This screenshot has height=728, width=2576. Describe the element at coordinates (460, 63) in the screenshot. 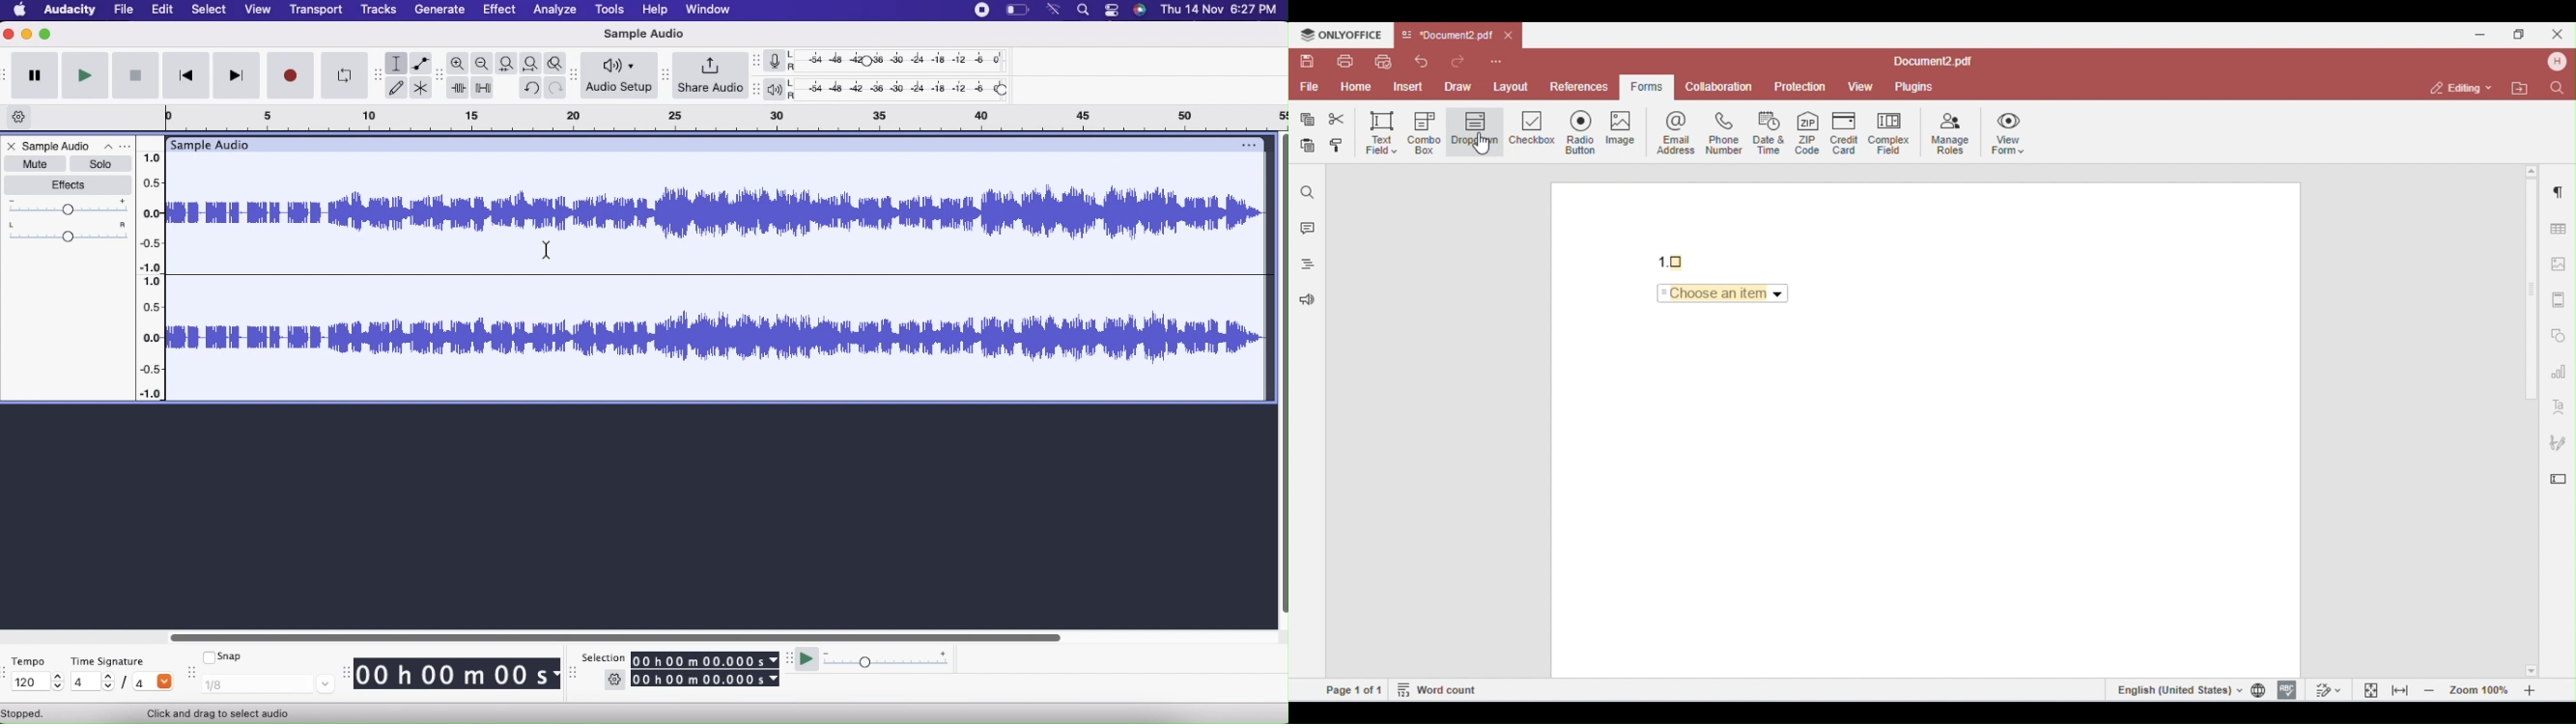

I see `Zoom In` at that location.